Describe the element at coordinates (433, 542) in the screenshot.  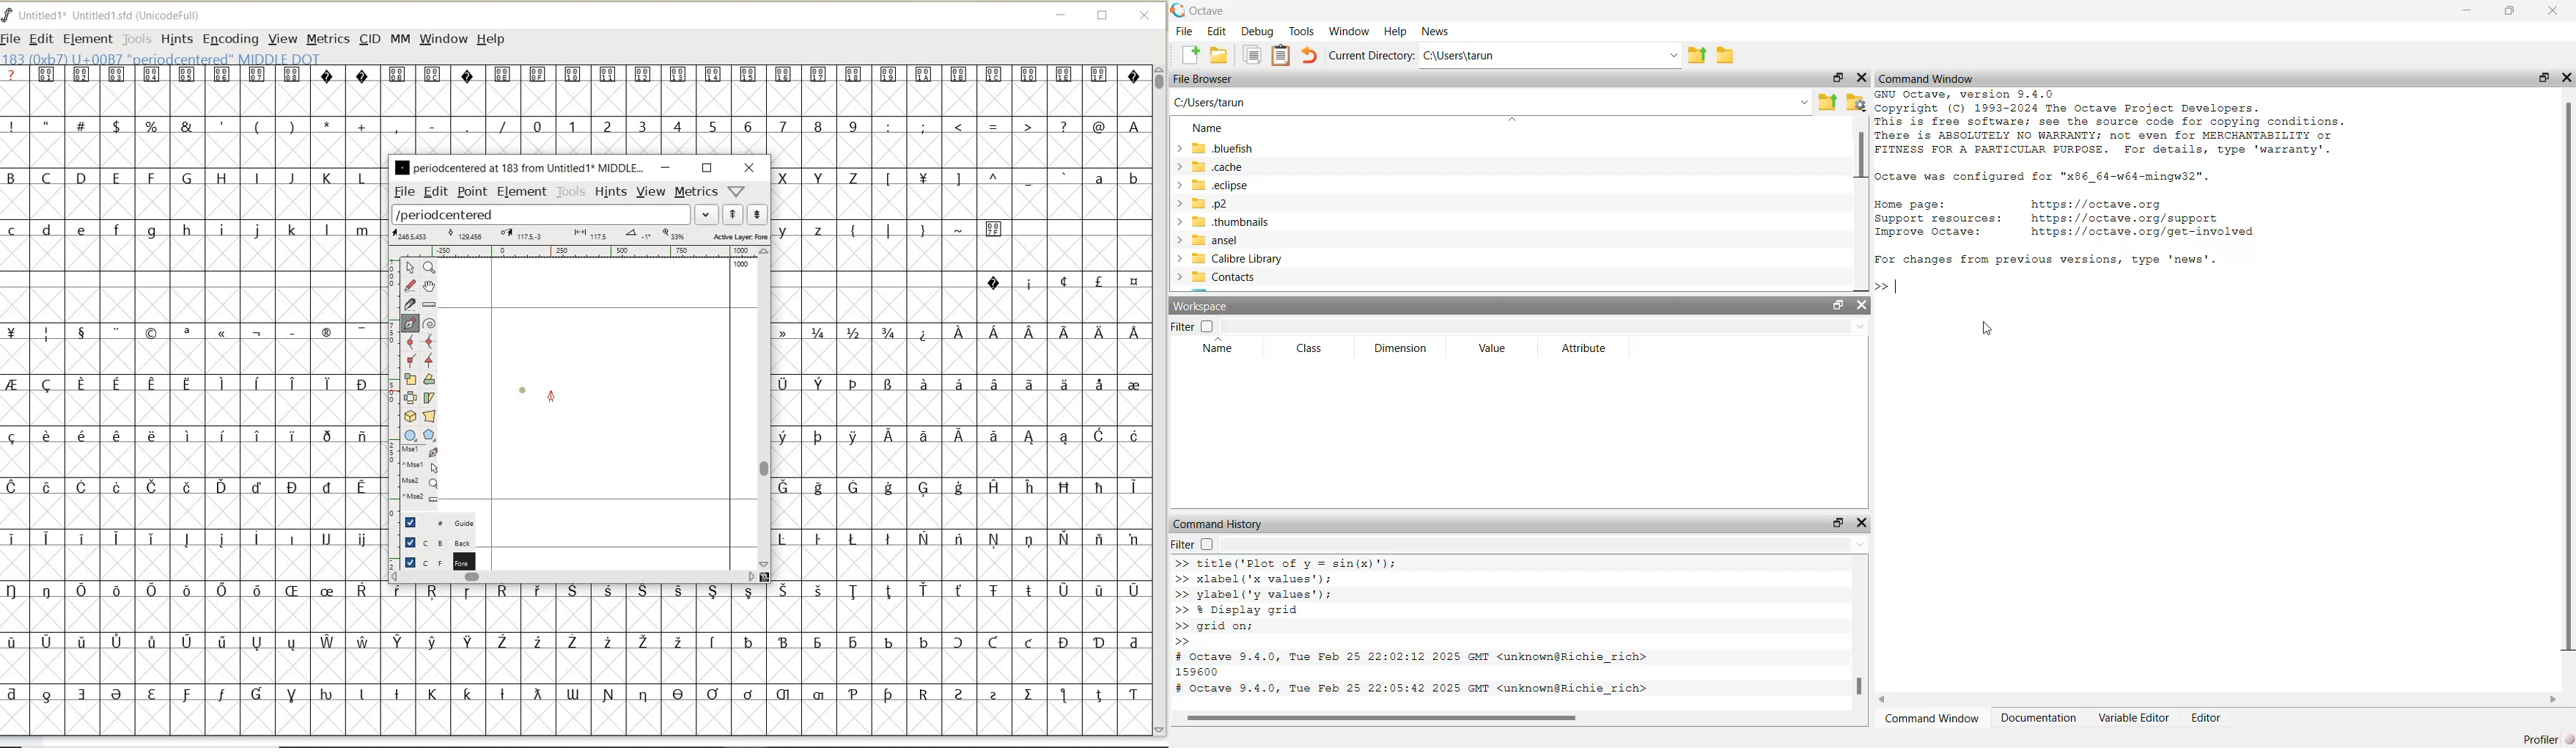
I see `background` at that location.